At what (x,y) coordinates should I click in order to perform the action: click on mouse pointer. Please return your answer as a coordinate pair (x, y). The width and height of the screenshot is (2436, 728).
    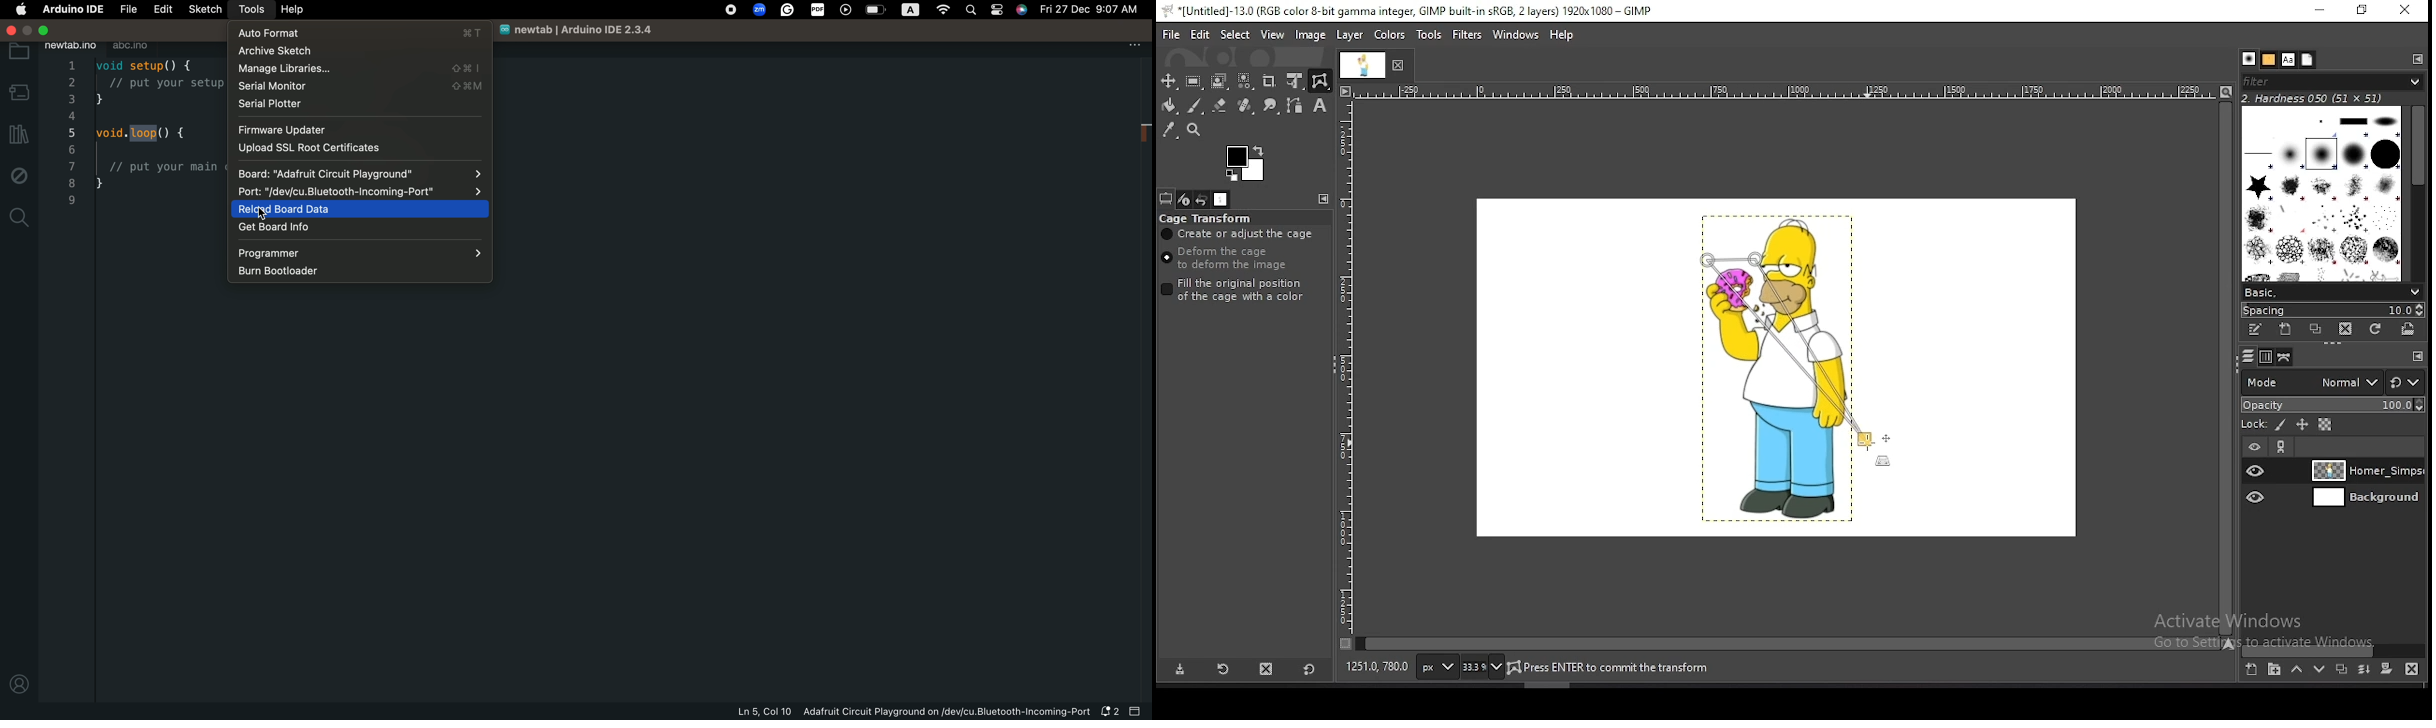
    Looking at the image, I should click on (1874, 441).